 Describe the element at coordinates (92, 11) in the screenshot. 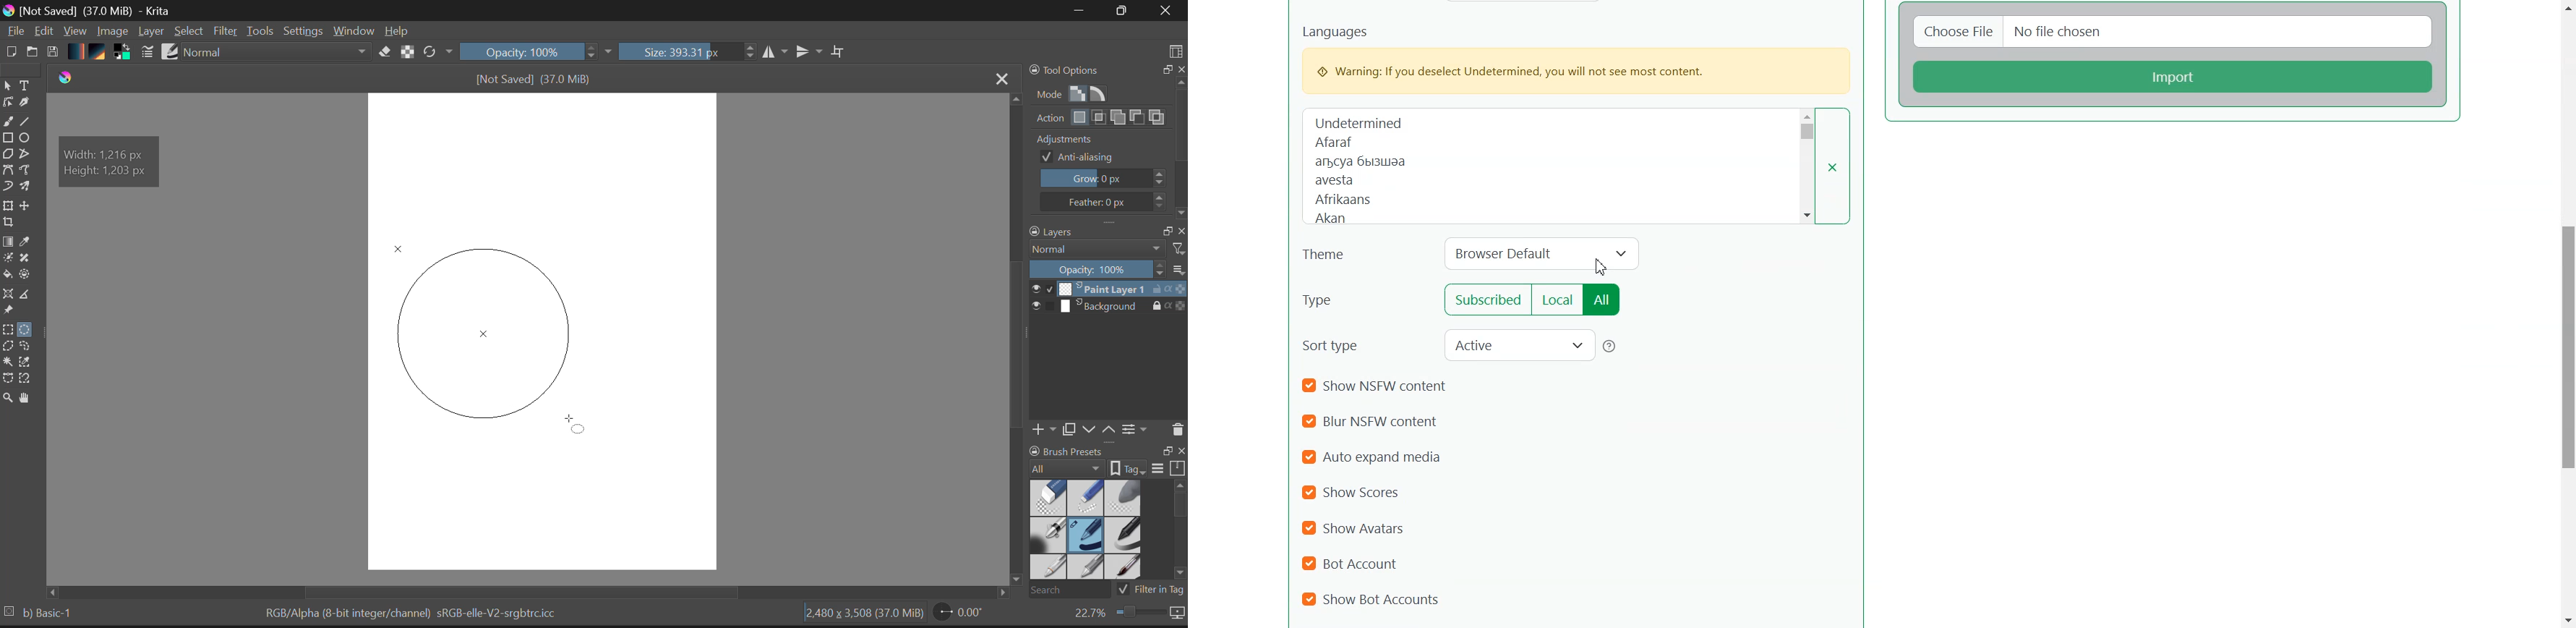

I see `Window Title` at that location.